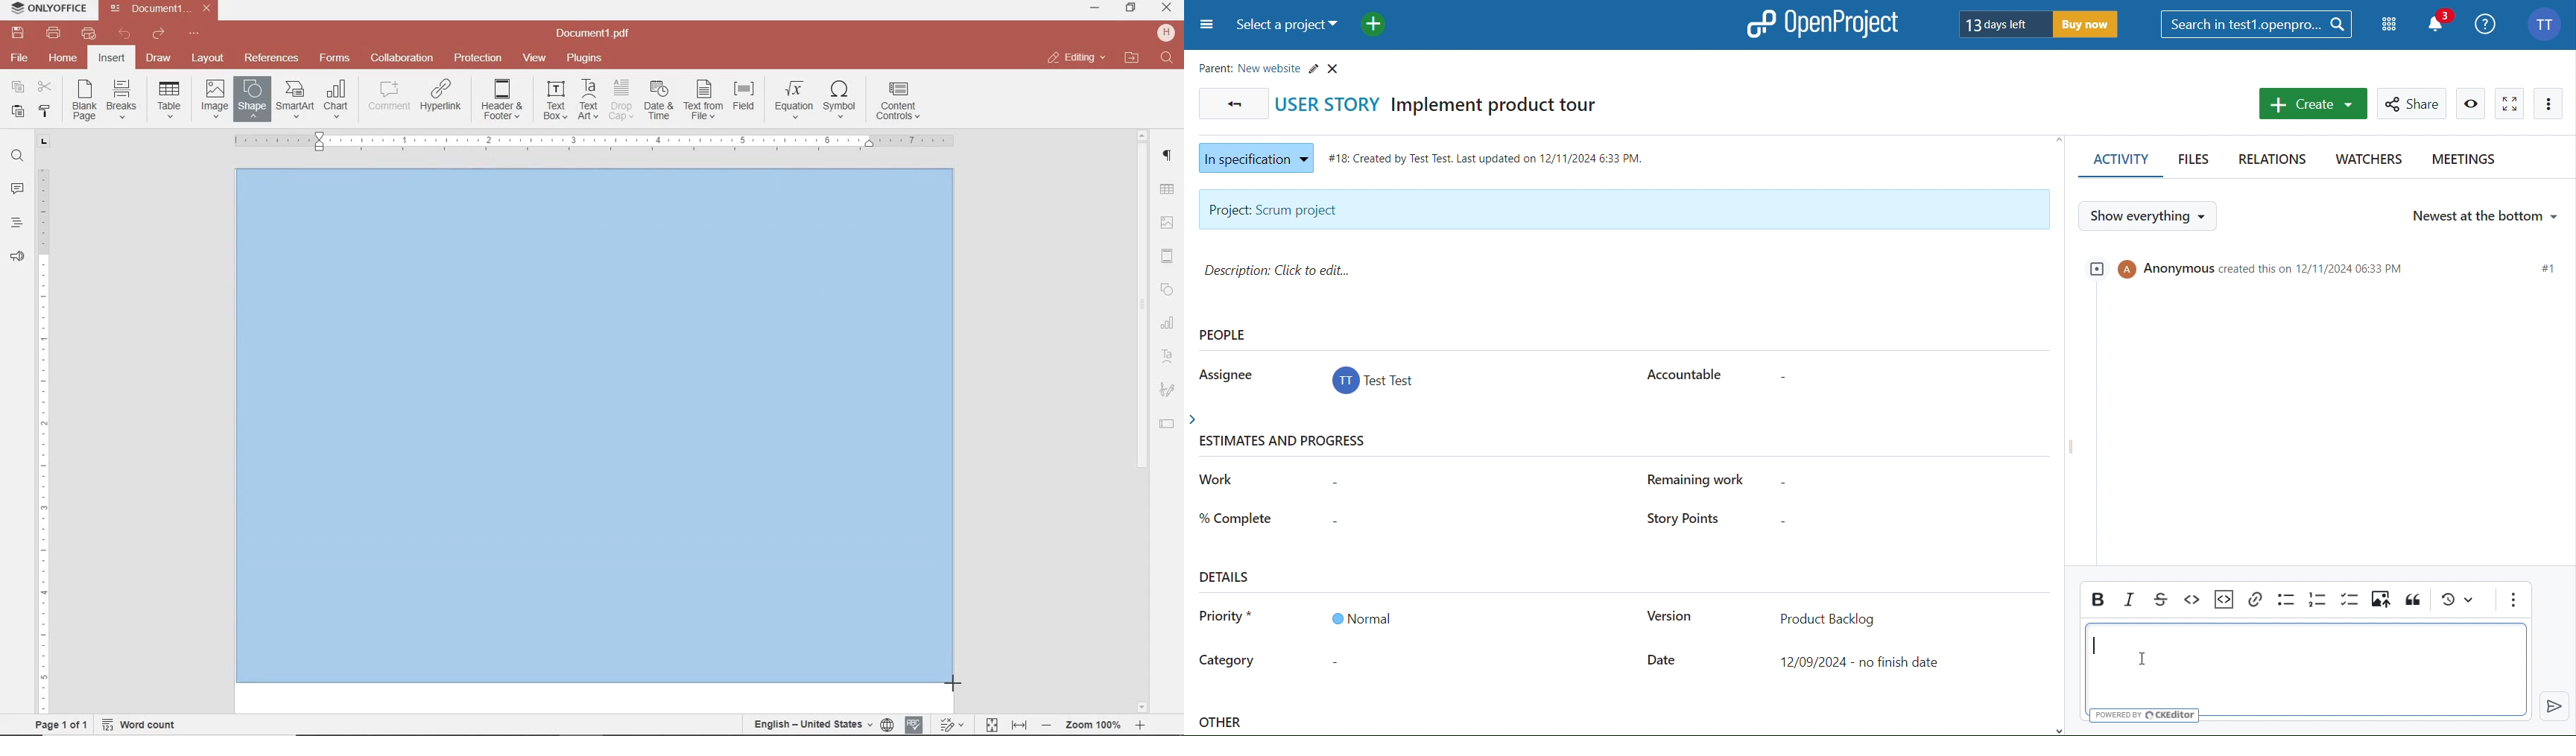 The image size is (2576, 756). I want to click on HEADERS & FOOTERS, so click(1168, 257).